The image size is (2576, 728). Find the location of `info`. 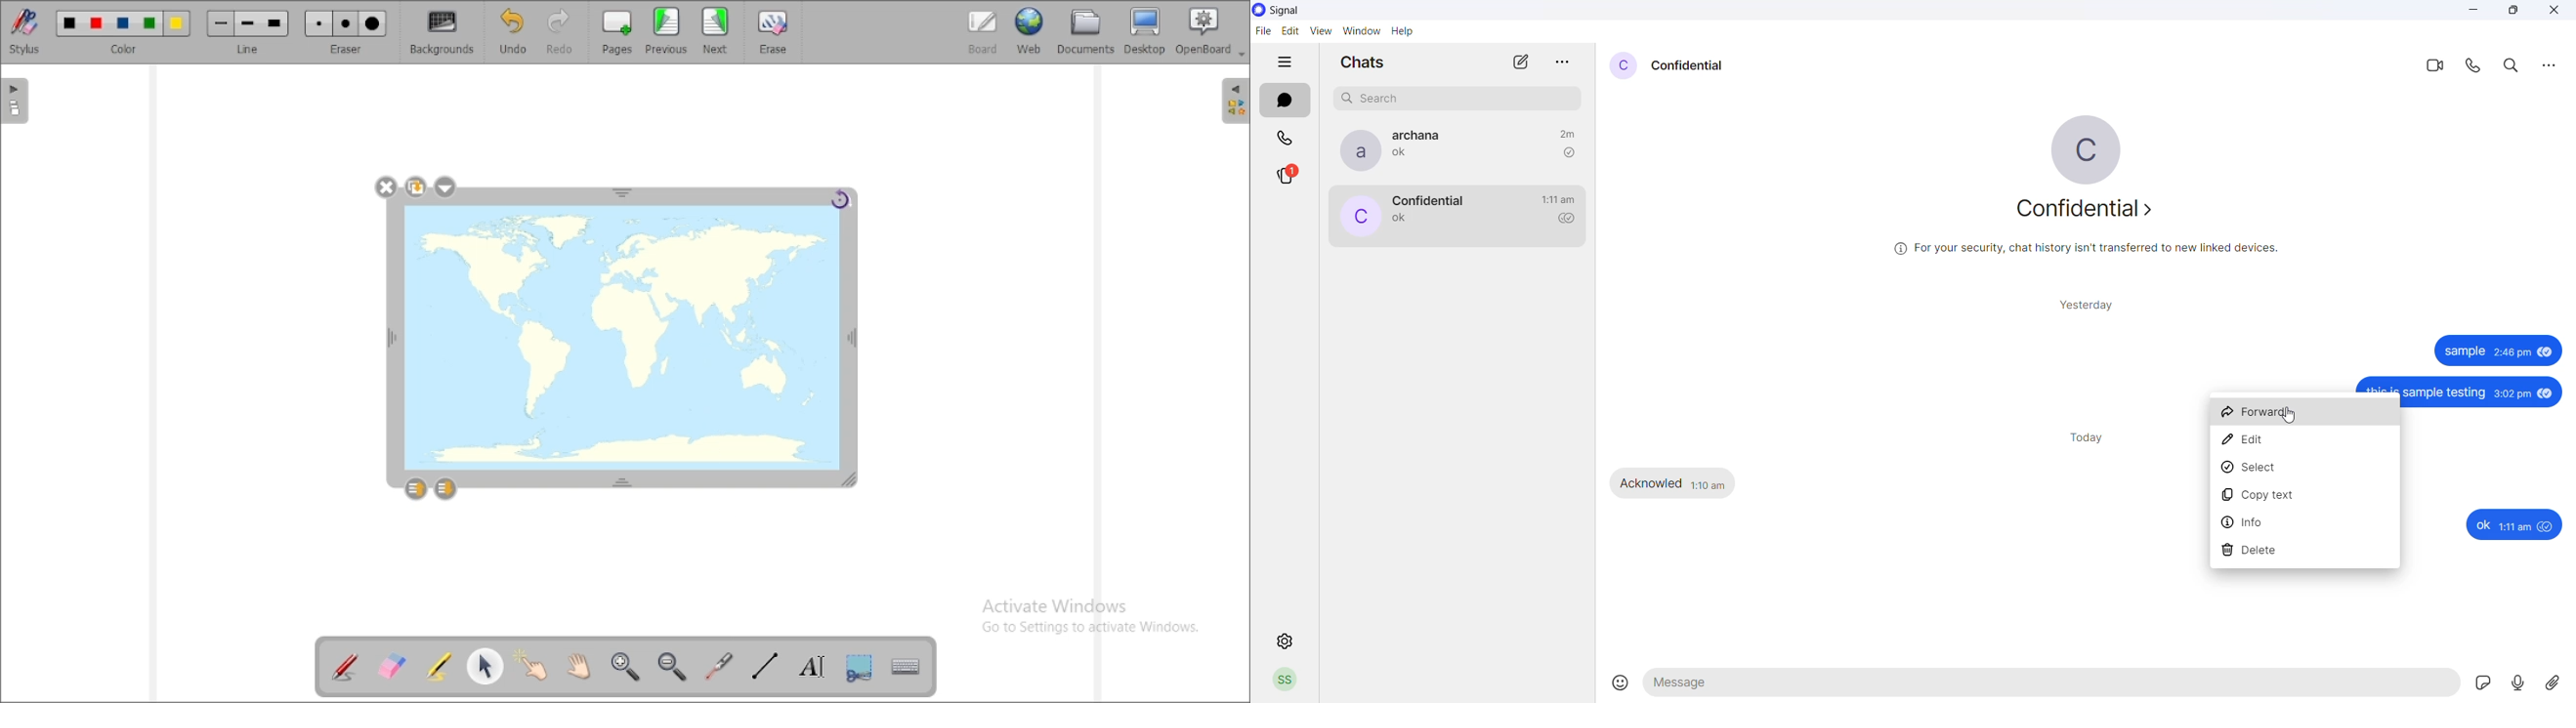

info is located at coordinates (2304, 522).